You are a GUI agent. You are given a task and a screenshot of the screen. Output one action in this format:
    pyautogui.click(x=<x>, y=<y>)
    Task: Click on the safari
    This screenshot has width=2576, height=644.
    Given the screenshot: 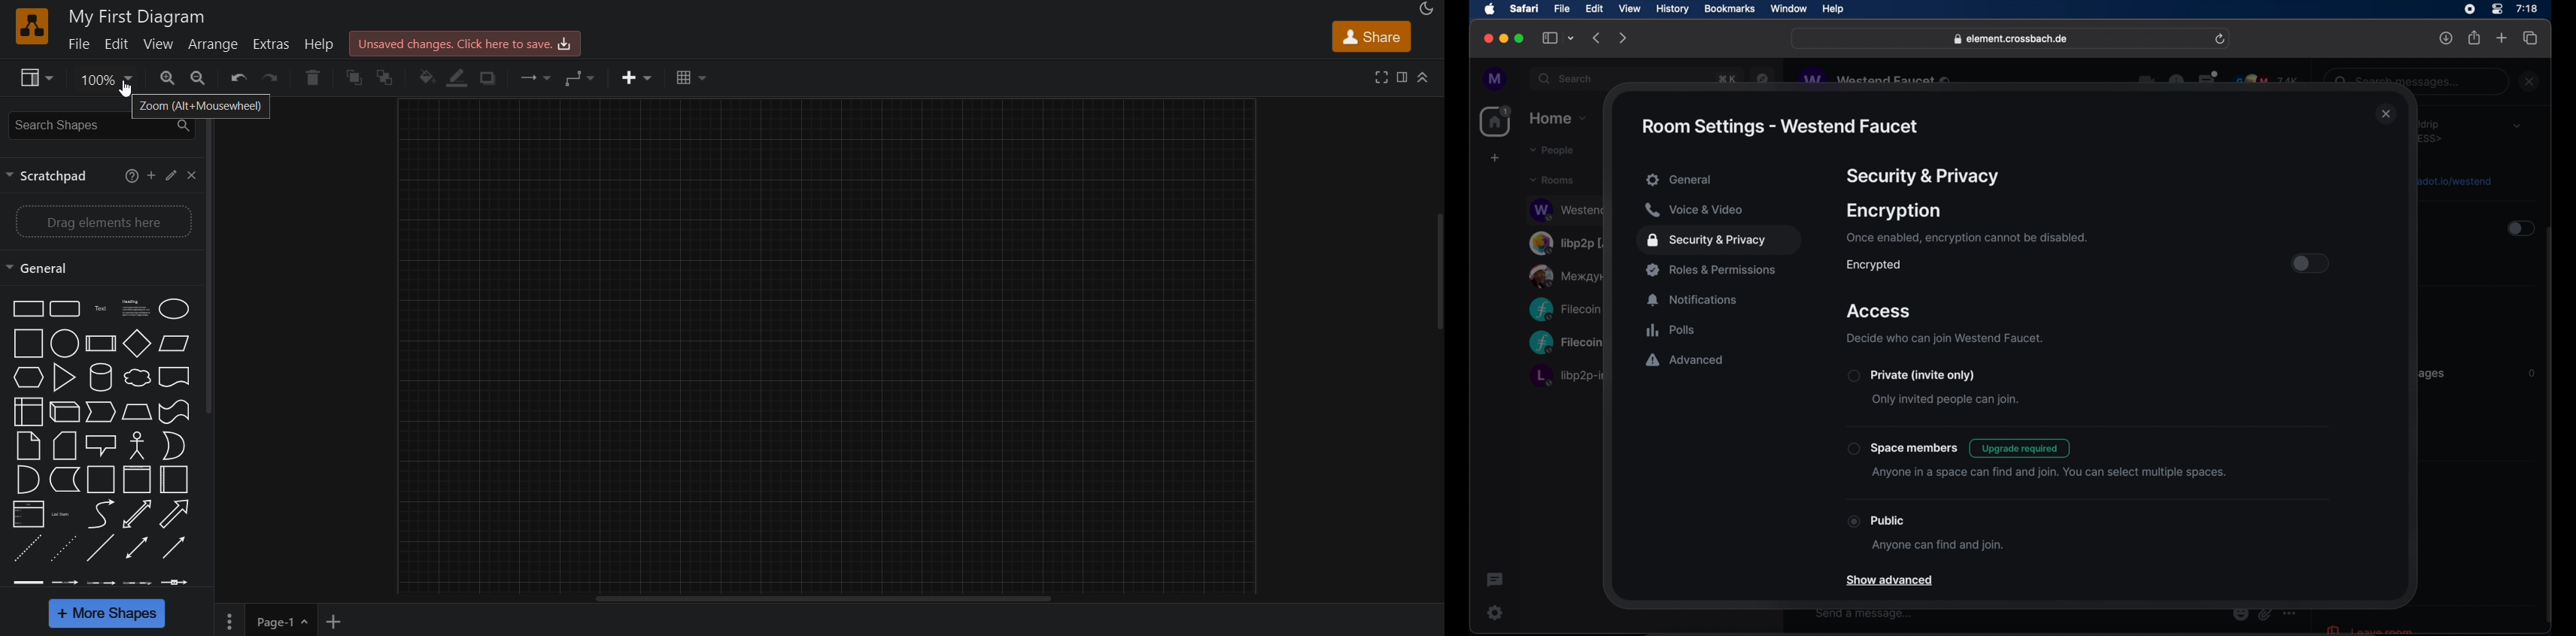 What is the action you would take?
    pyautogui.click(x=1523, y=8)
    